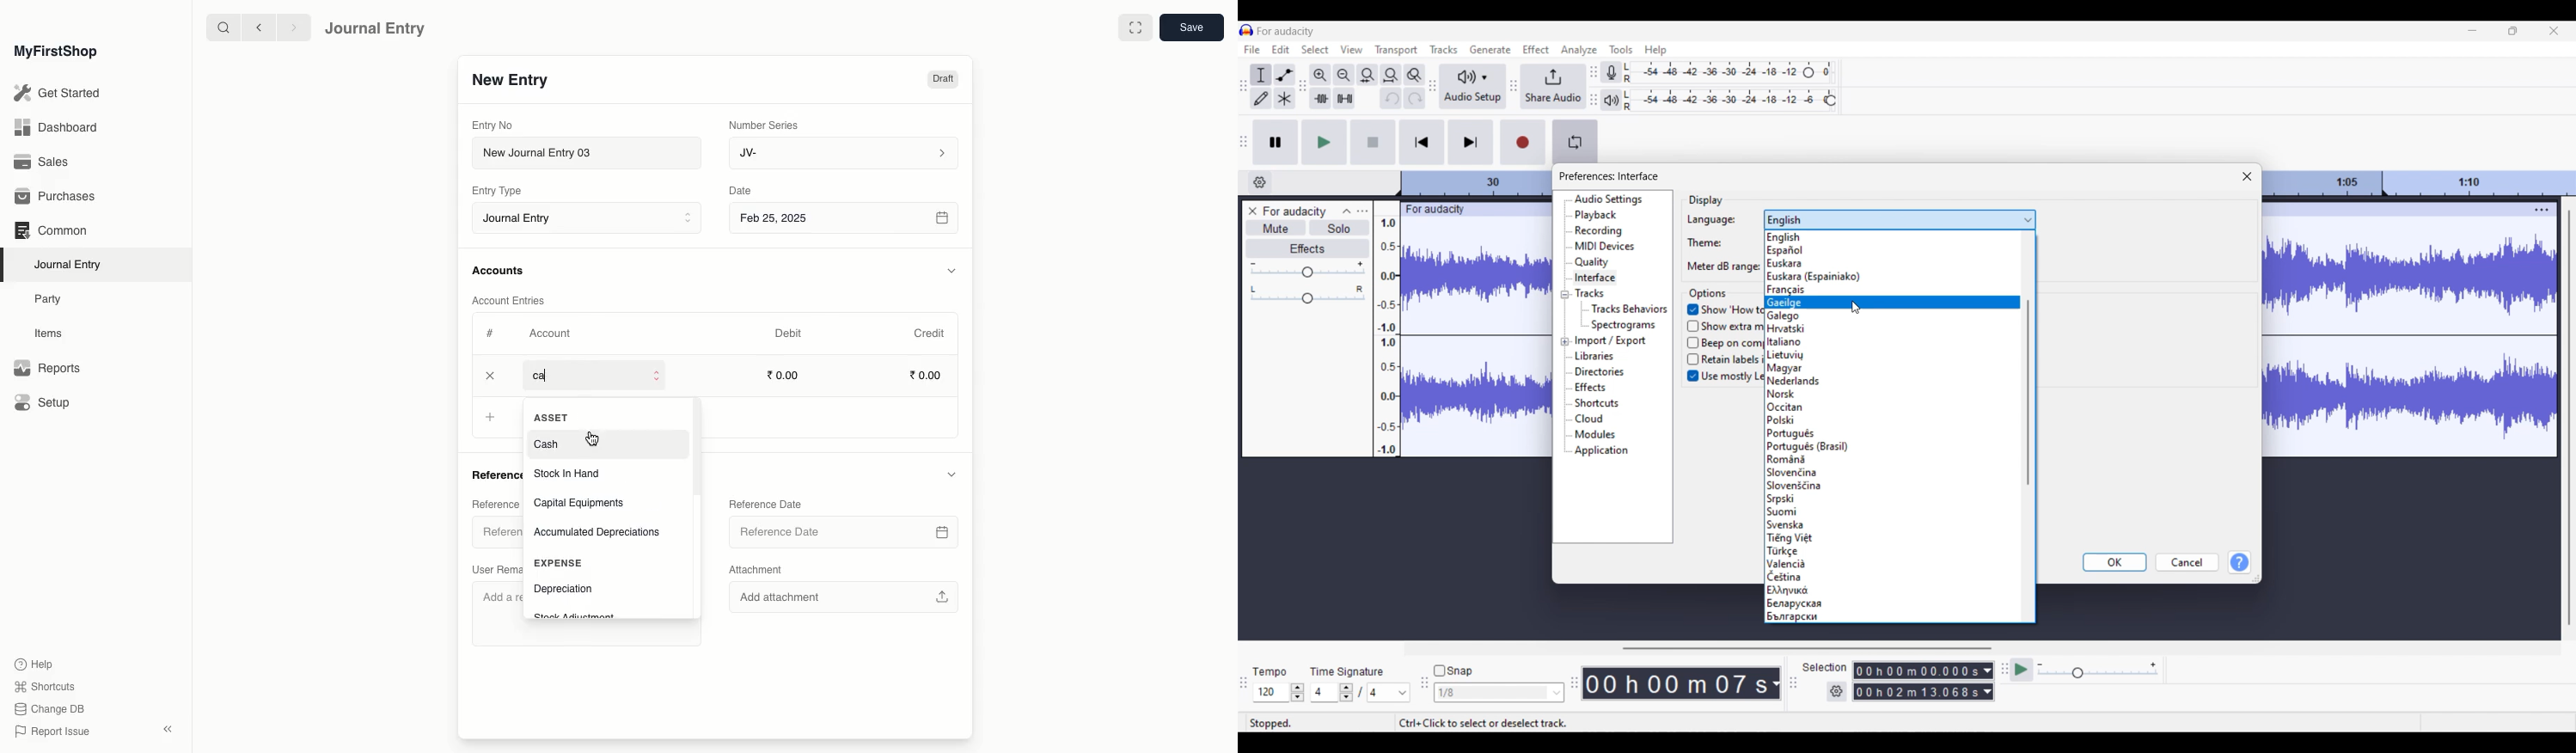  I want to click on Journal Entry, so click(376, 28).